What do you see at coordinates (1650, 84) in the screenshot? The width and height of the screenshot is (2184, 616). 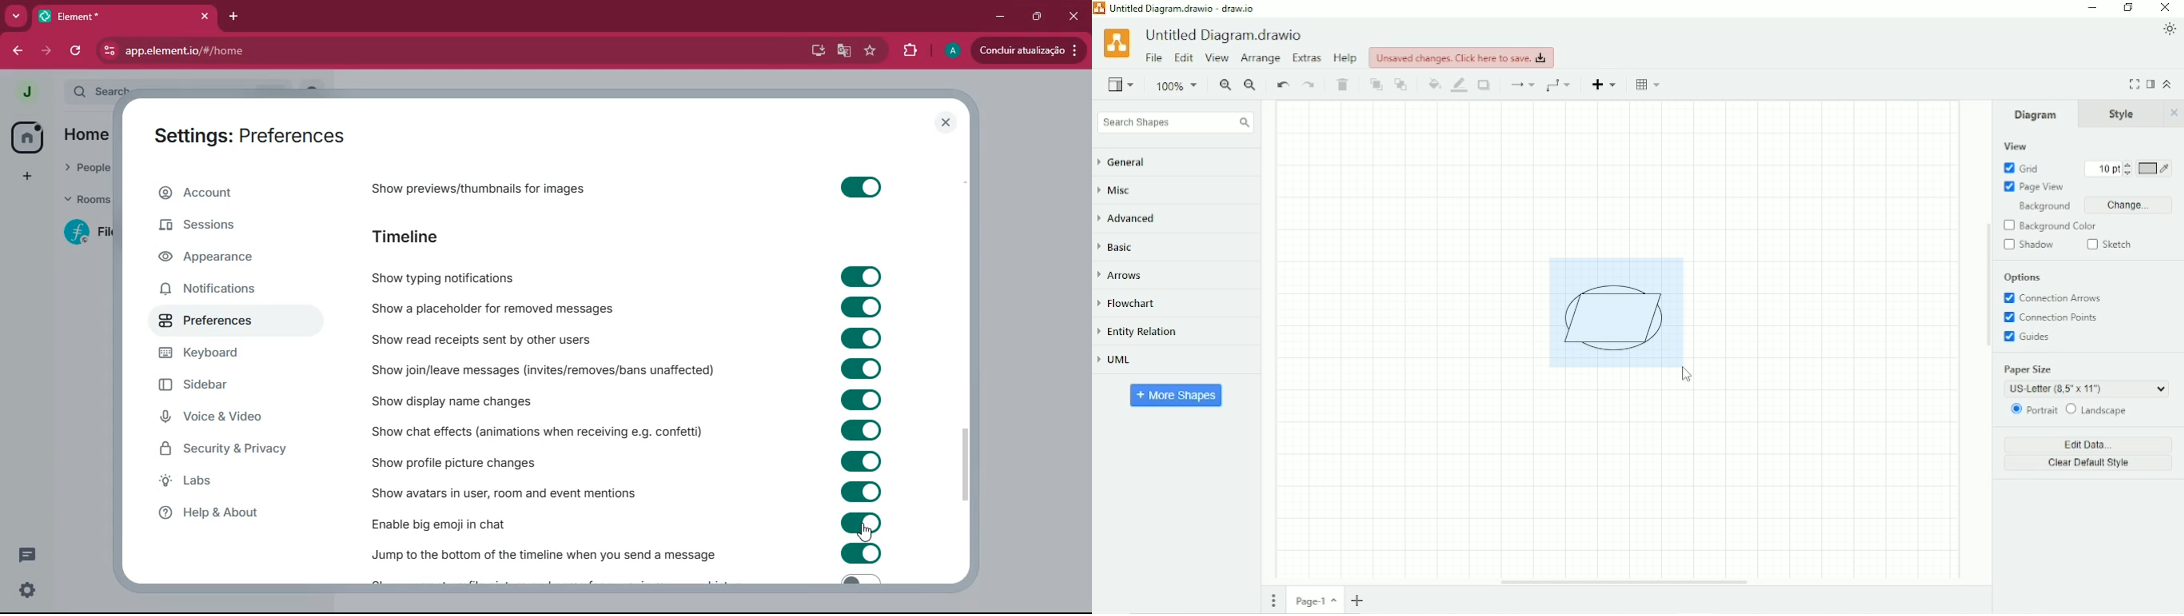 I see `Table` at bounding box center [1650, 84].